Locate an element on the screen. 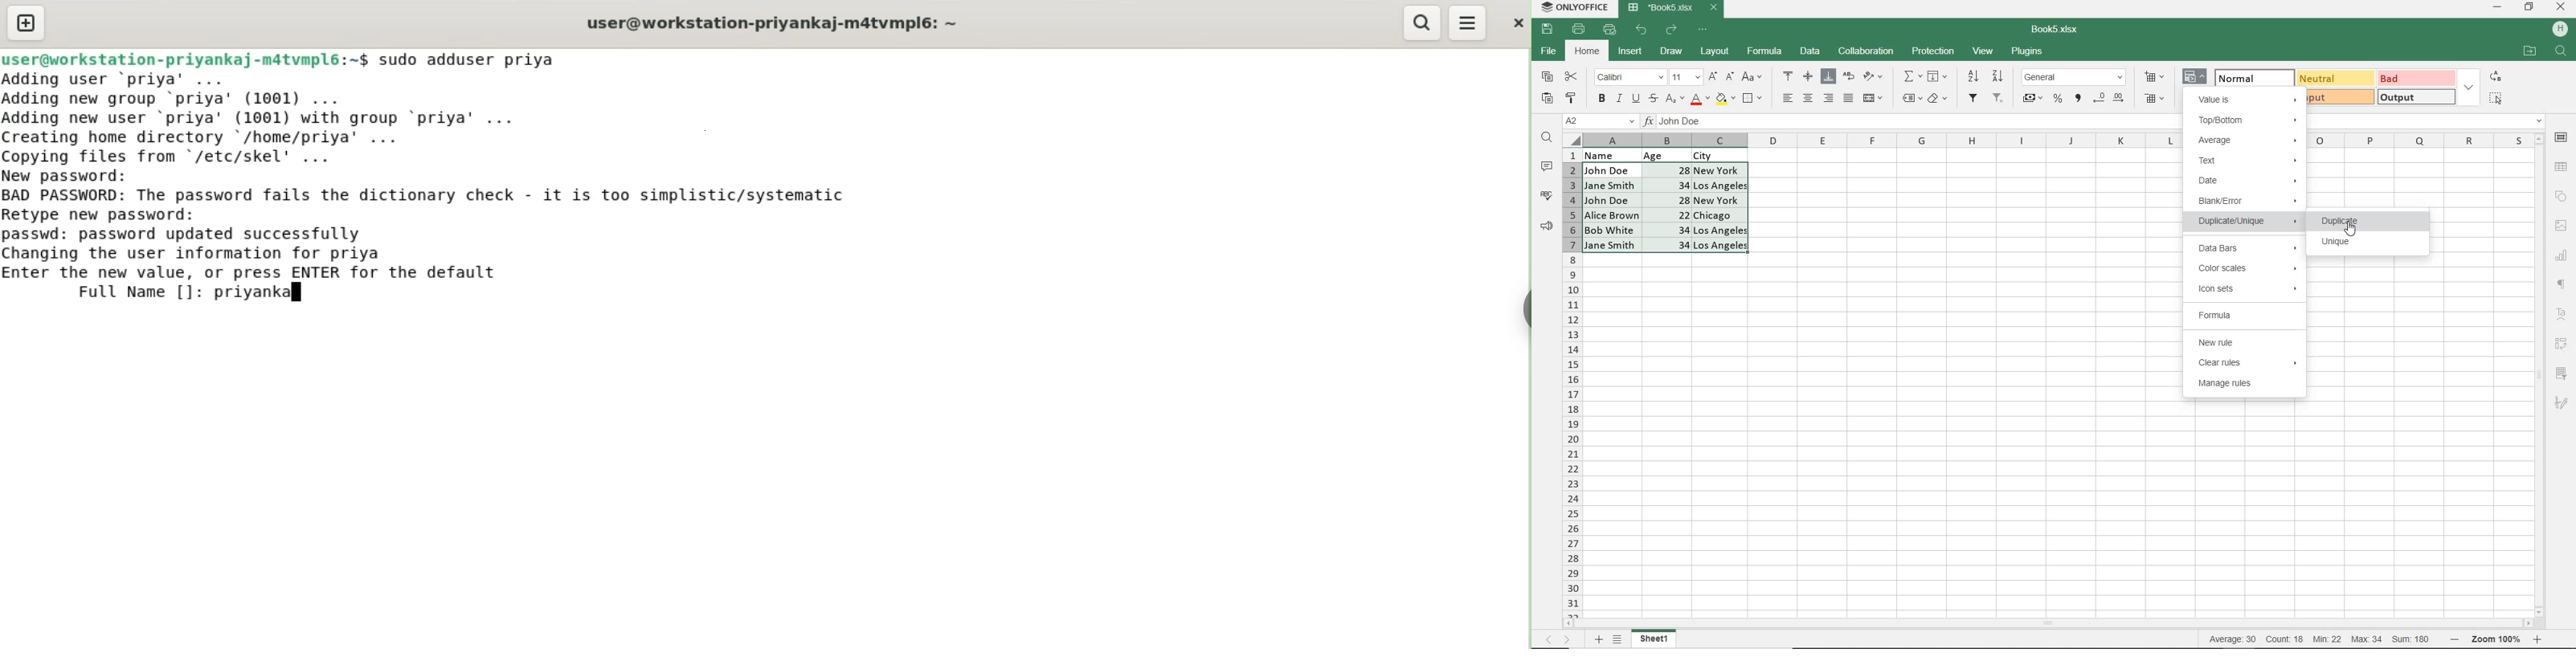 This screenshot has height=672, width=2576. FONT COLOR is located at coordinates (1700, 99).